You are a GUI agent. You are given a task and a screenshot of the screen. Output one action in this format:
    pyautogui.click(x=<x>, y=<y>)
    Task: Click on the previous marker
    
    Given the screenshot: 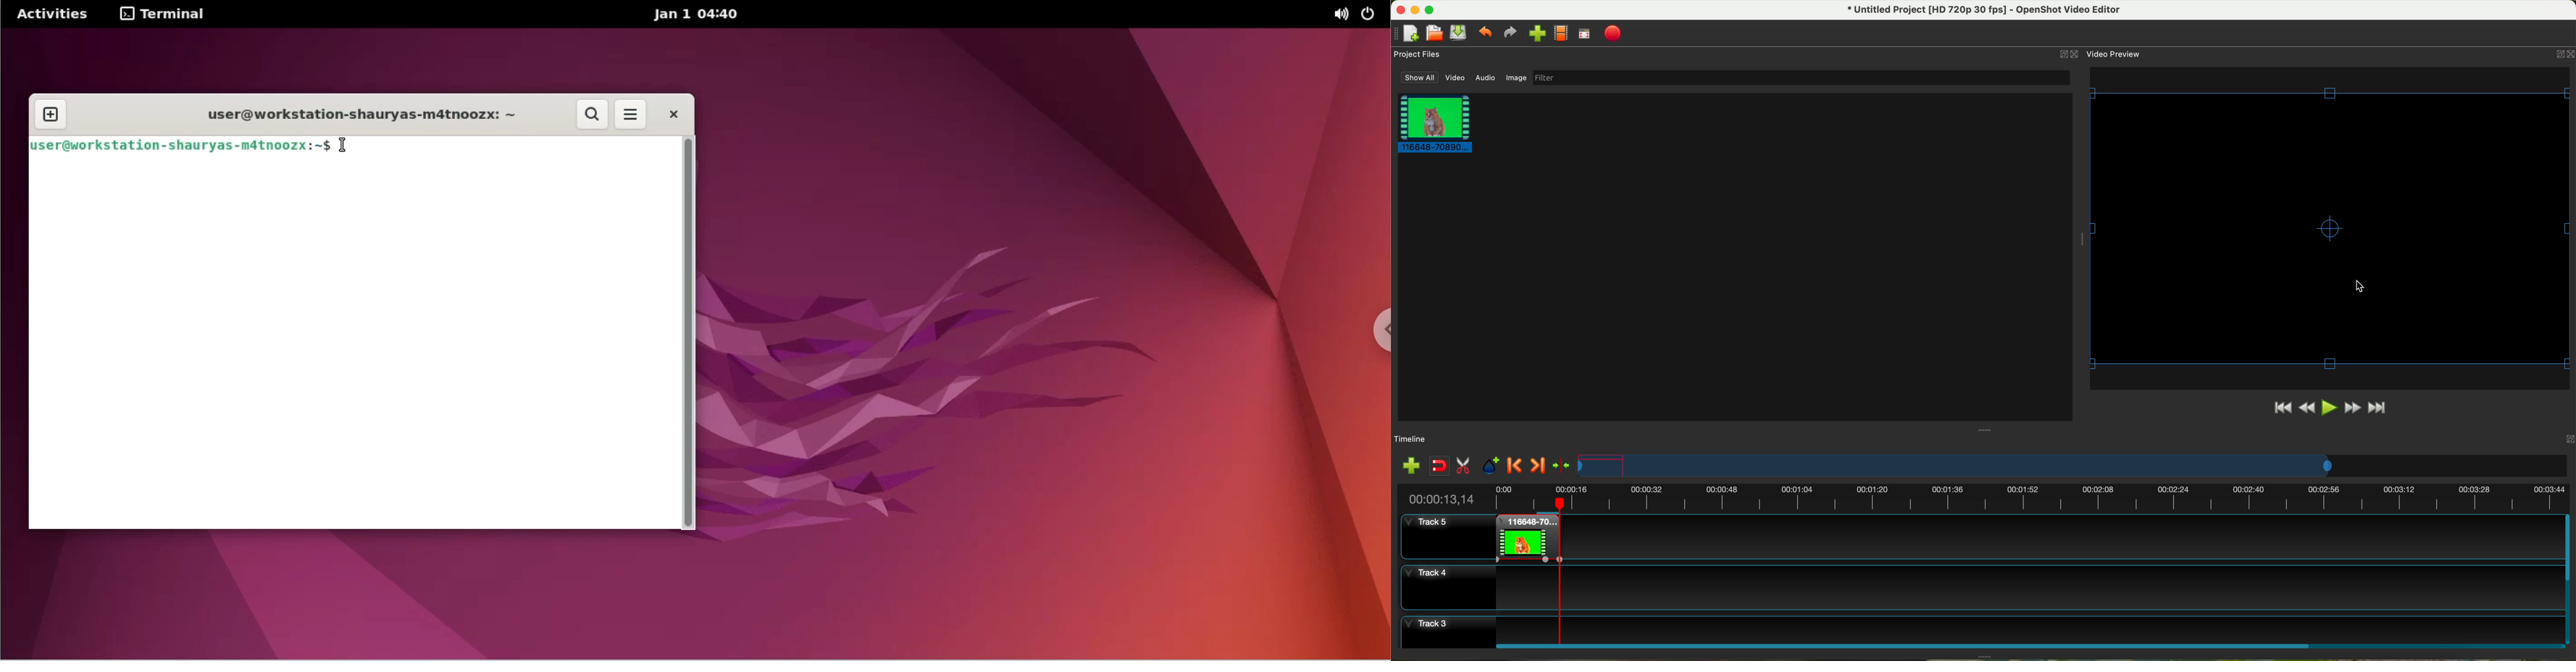 What is the action you would take?
    pyautogui.click(x=1515, y=465)
    